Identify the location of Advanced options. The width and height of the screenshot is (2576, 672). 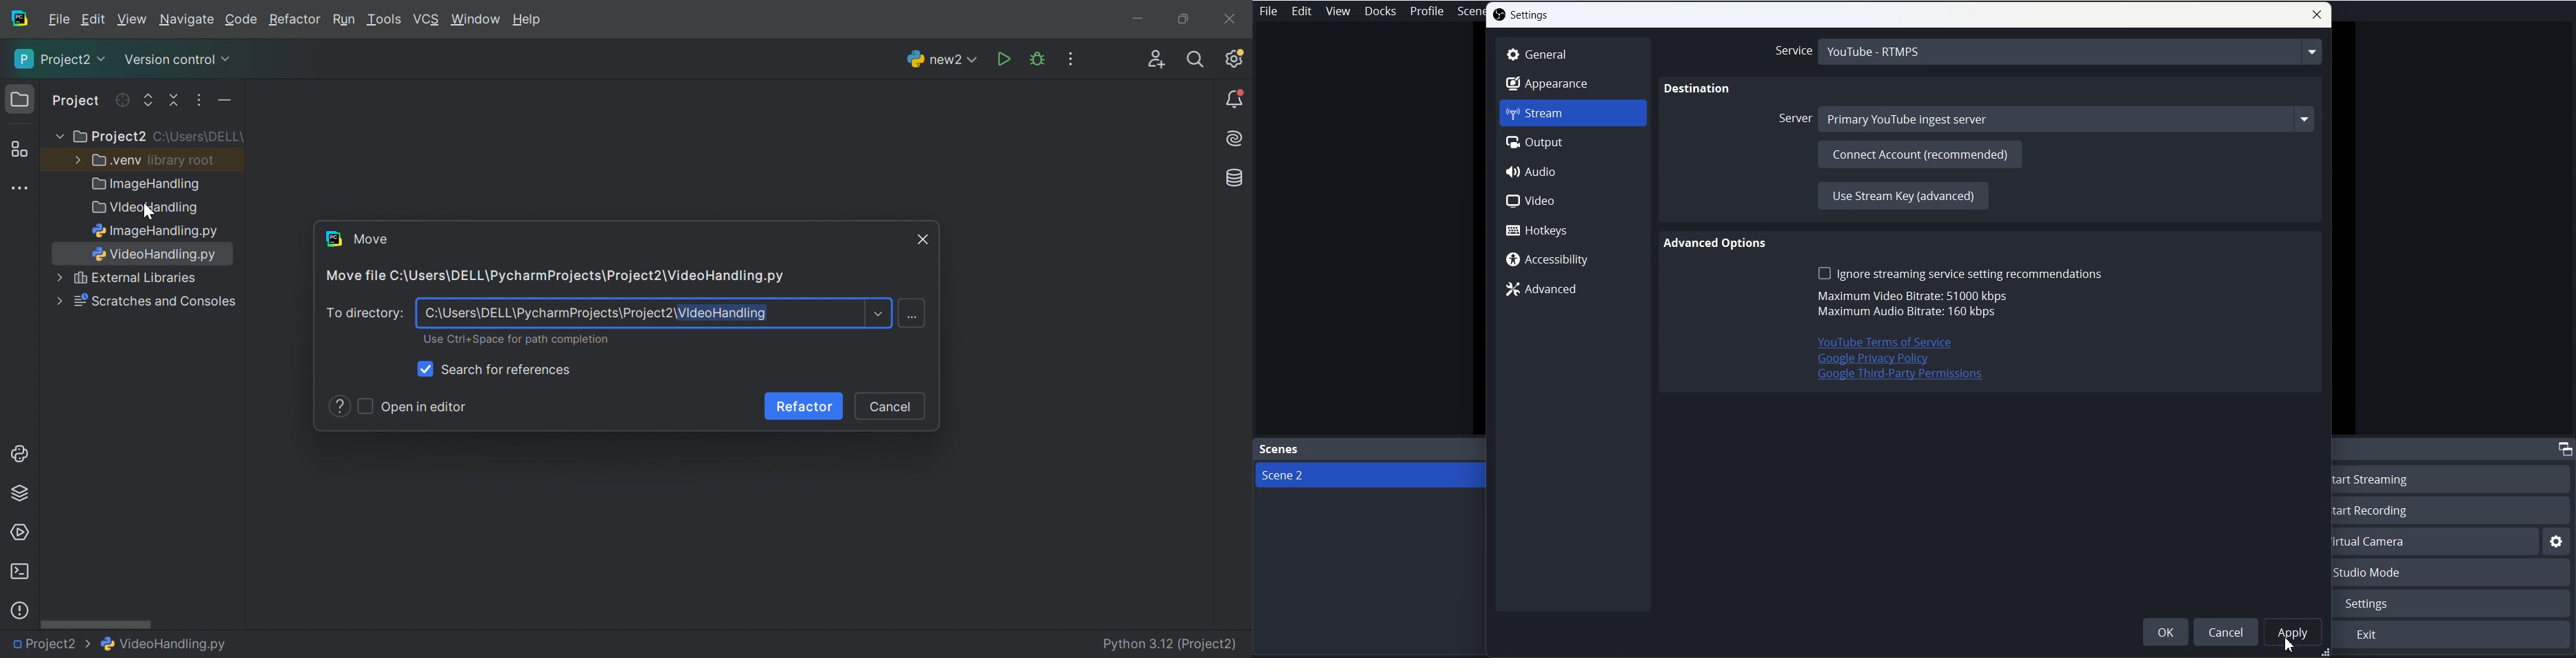
(1717, 243).